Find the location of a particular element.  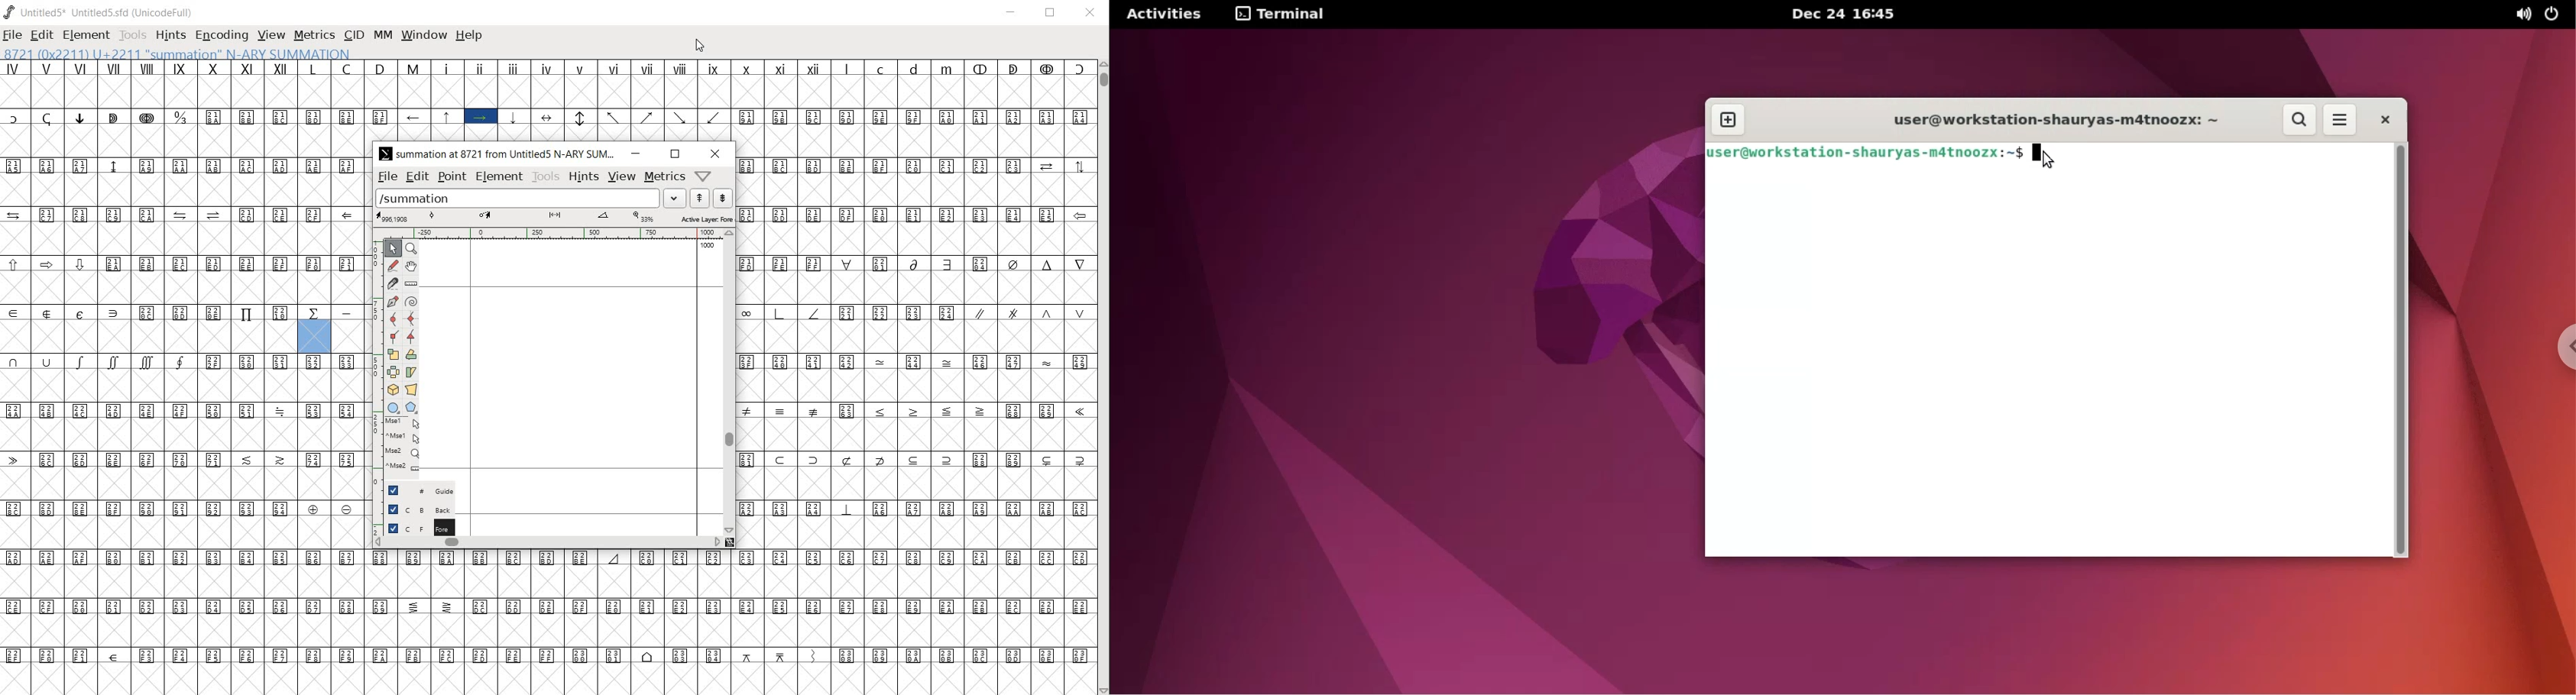

scrollbar is located at coordinates (731, 381).